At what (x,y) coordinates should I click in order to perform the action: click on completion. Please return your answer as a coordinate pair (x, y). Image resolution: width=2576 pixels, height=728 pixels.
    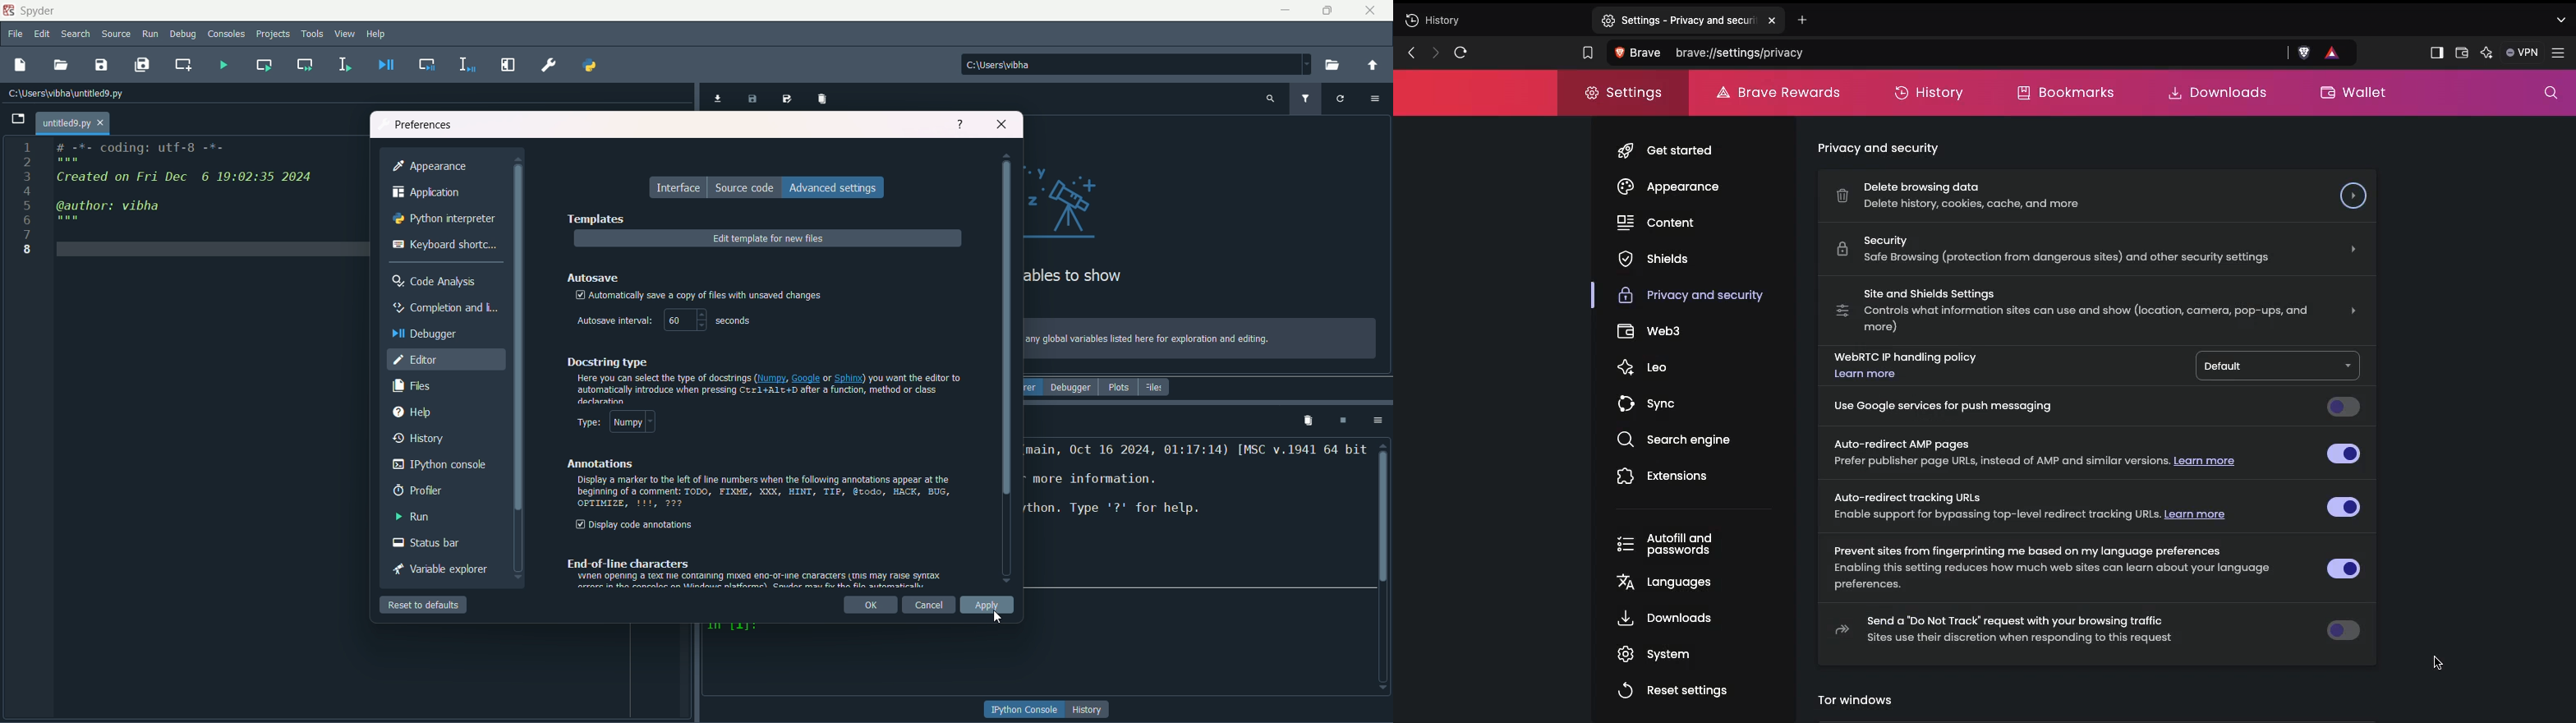
    Looking at the image, I should click on (443, 308).